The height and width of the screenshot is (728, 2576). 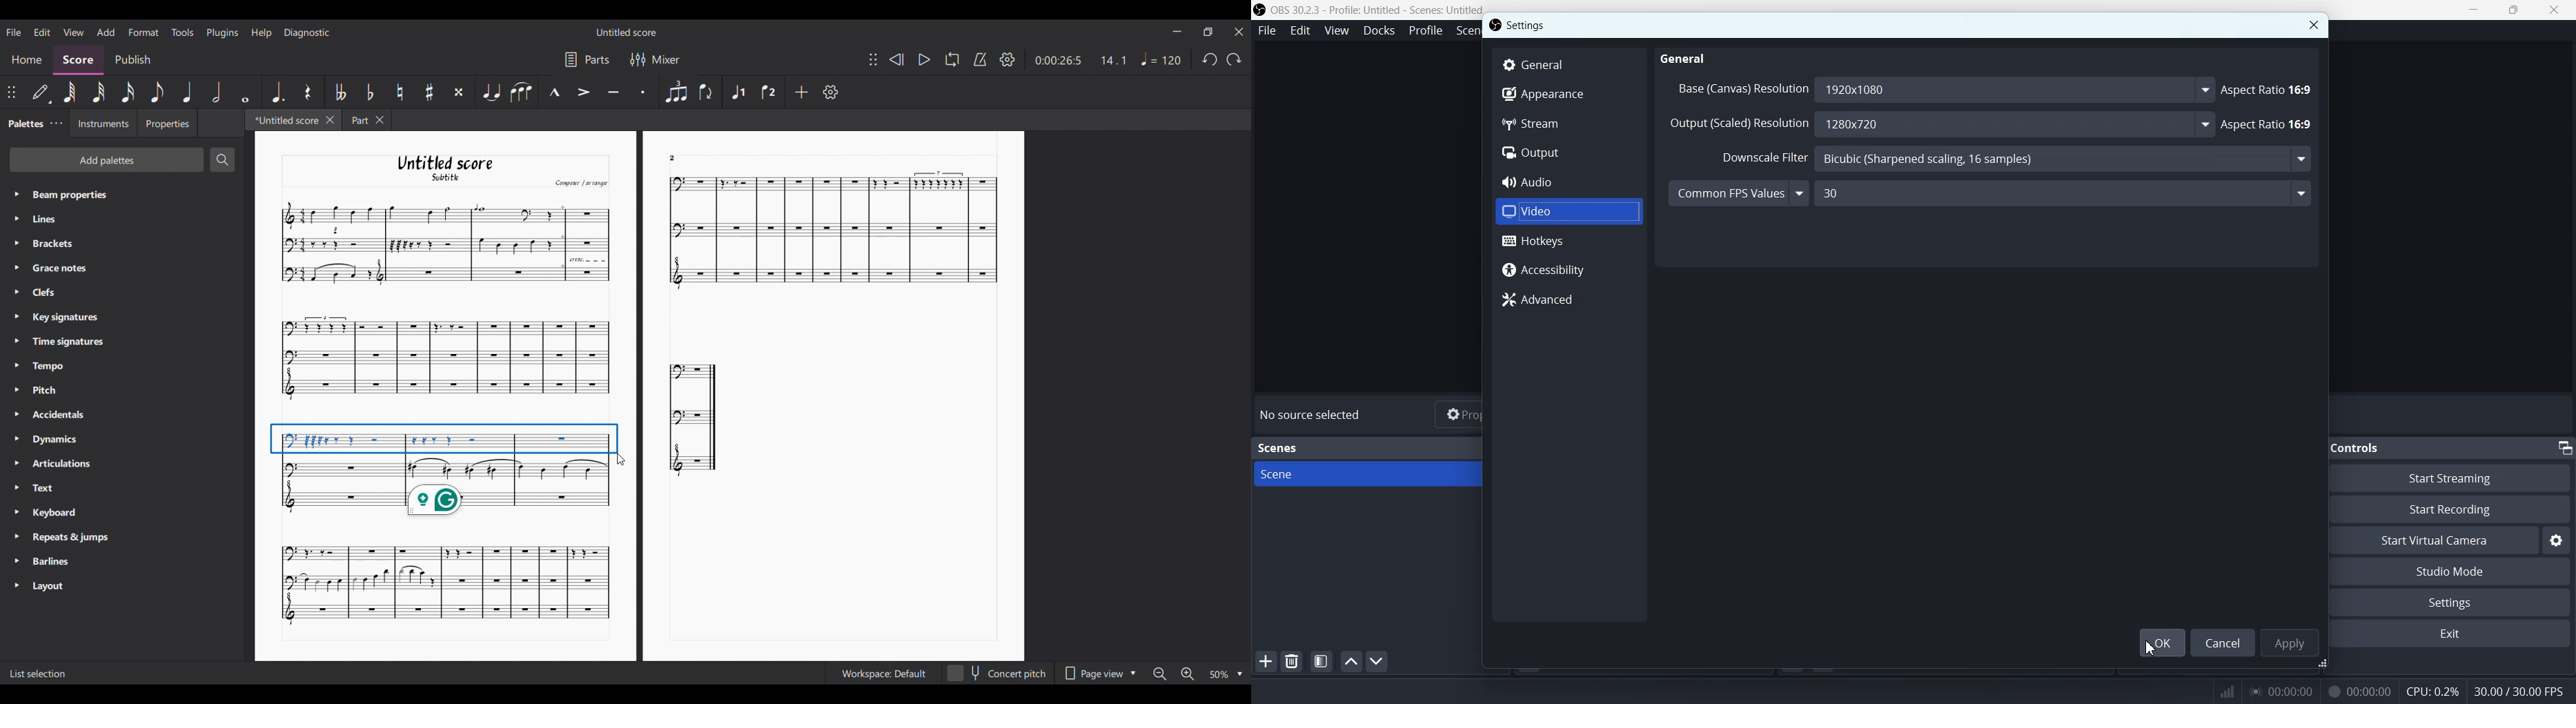 What do you see at coordinates (443, 243) in the screenshot?
I see `Graph` at bounding box center [443, 243].